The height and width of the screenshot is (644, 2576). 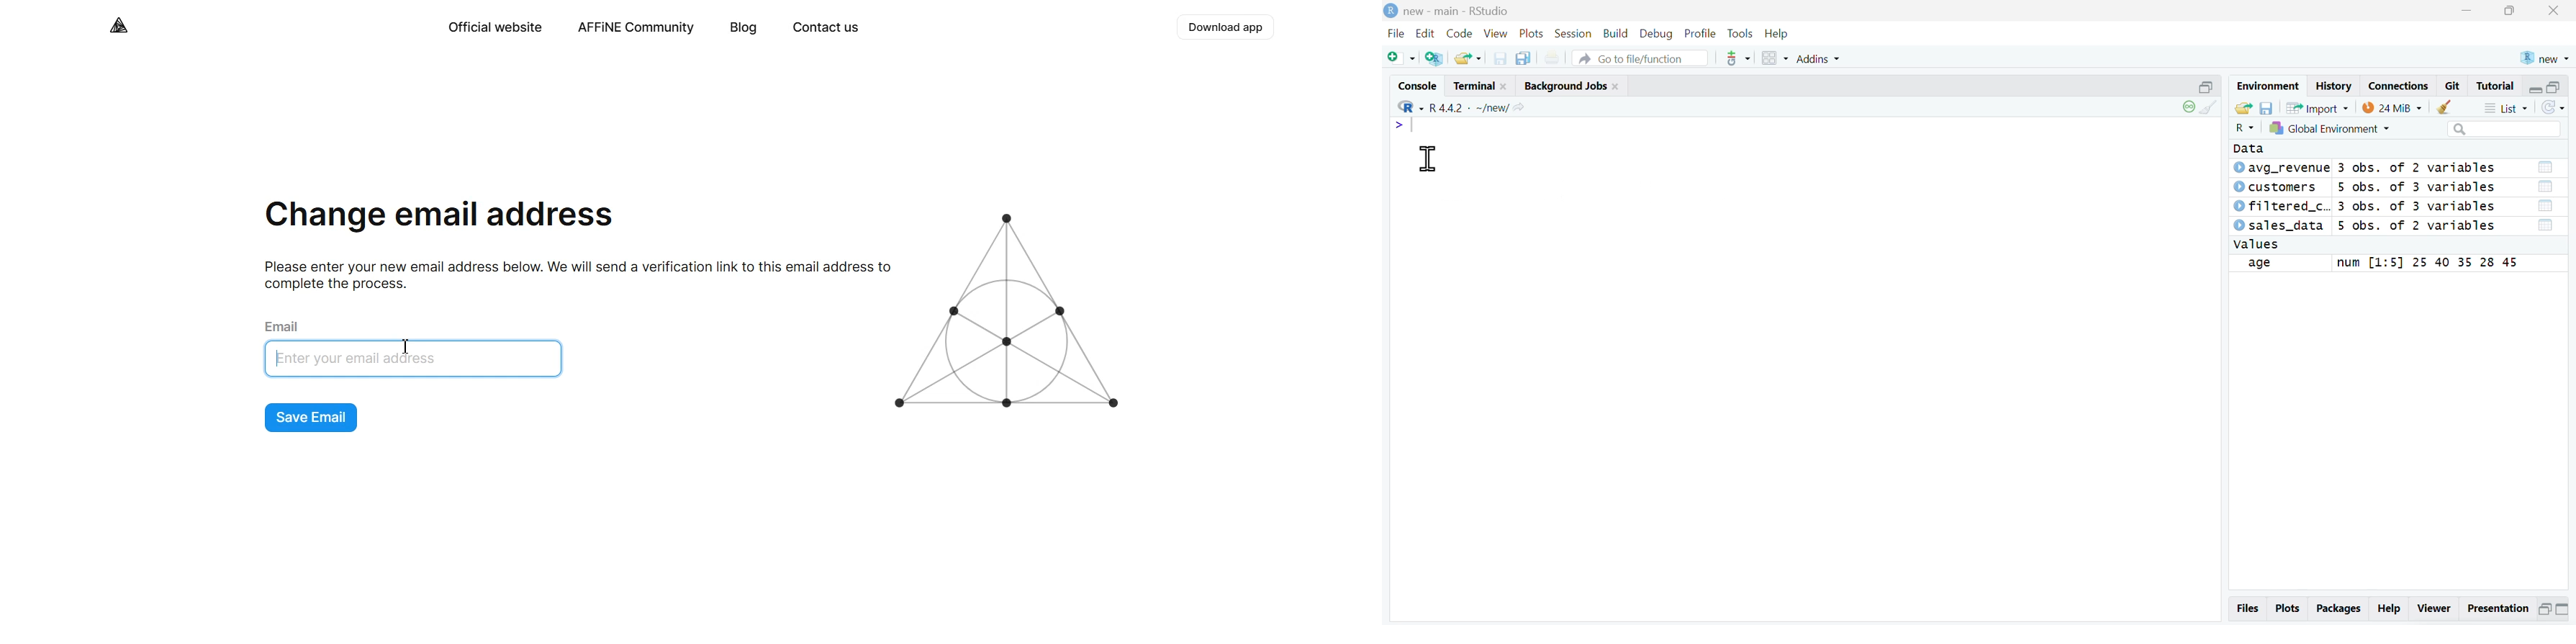 I want to click on Viewer, so click(x=2435, y=611).